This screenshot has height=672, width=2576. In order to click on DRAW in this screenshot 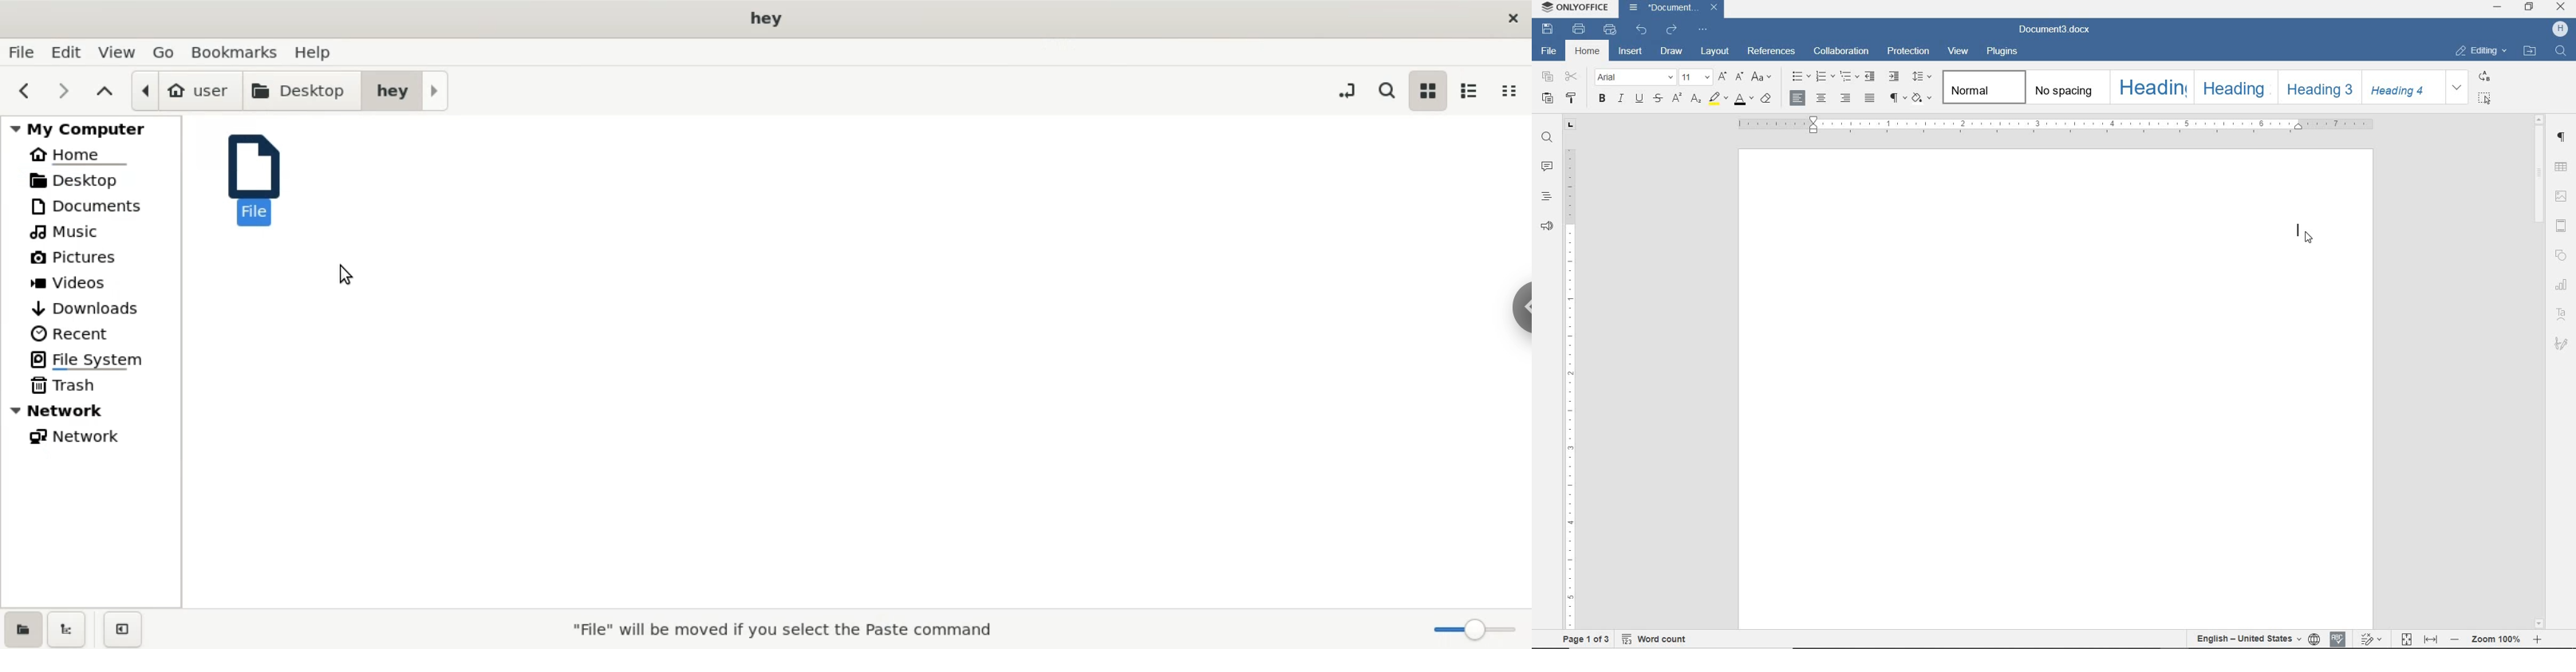, I will do `click(1670, 52)`.